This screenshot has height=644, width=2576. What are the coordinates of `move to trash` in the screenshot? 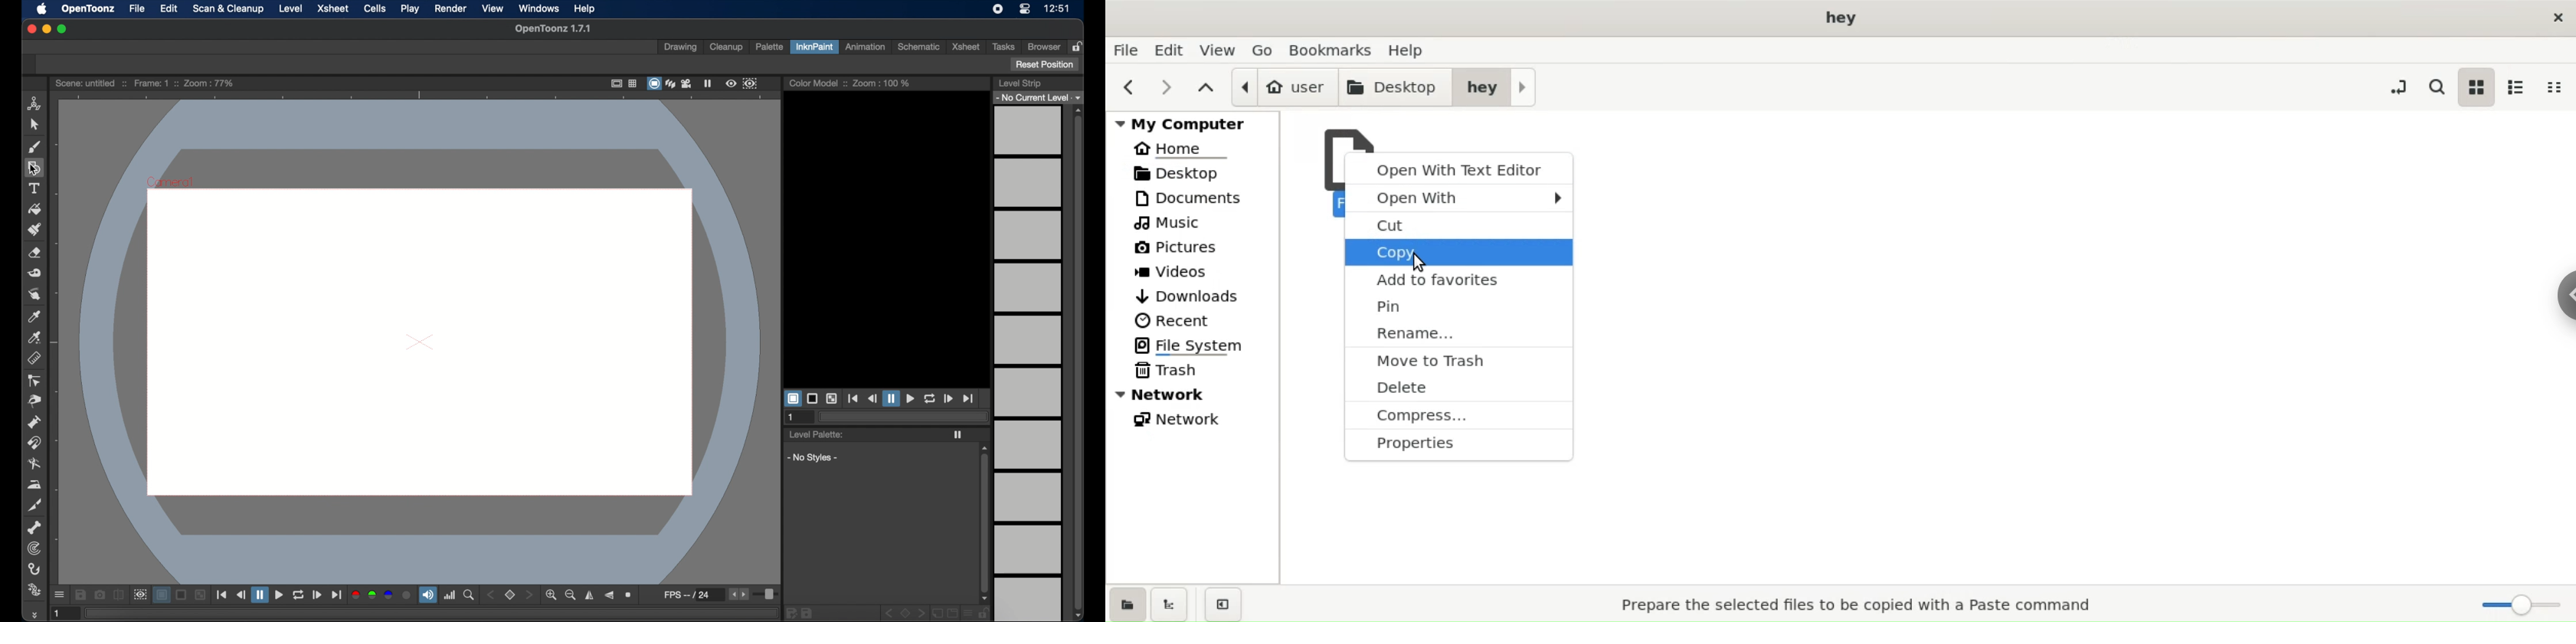 It's located at (1458, 363).